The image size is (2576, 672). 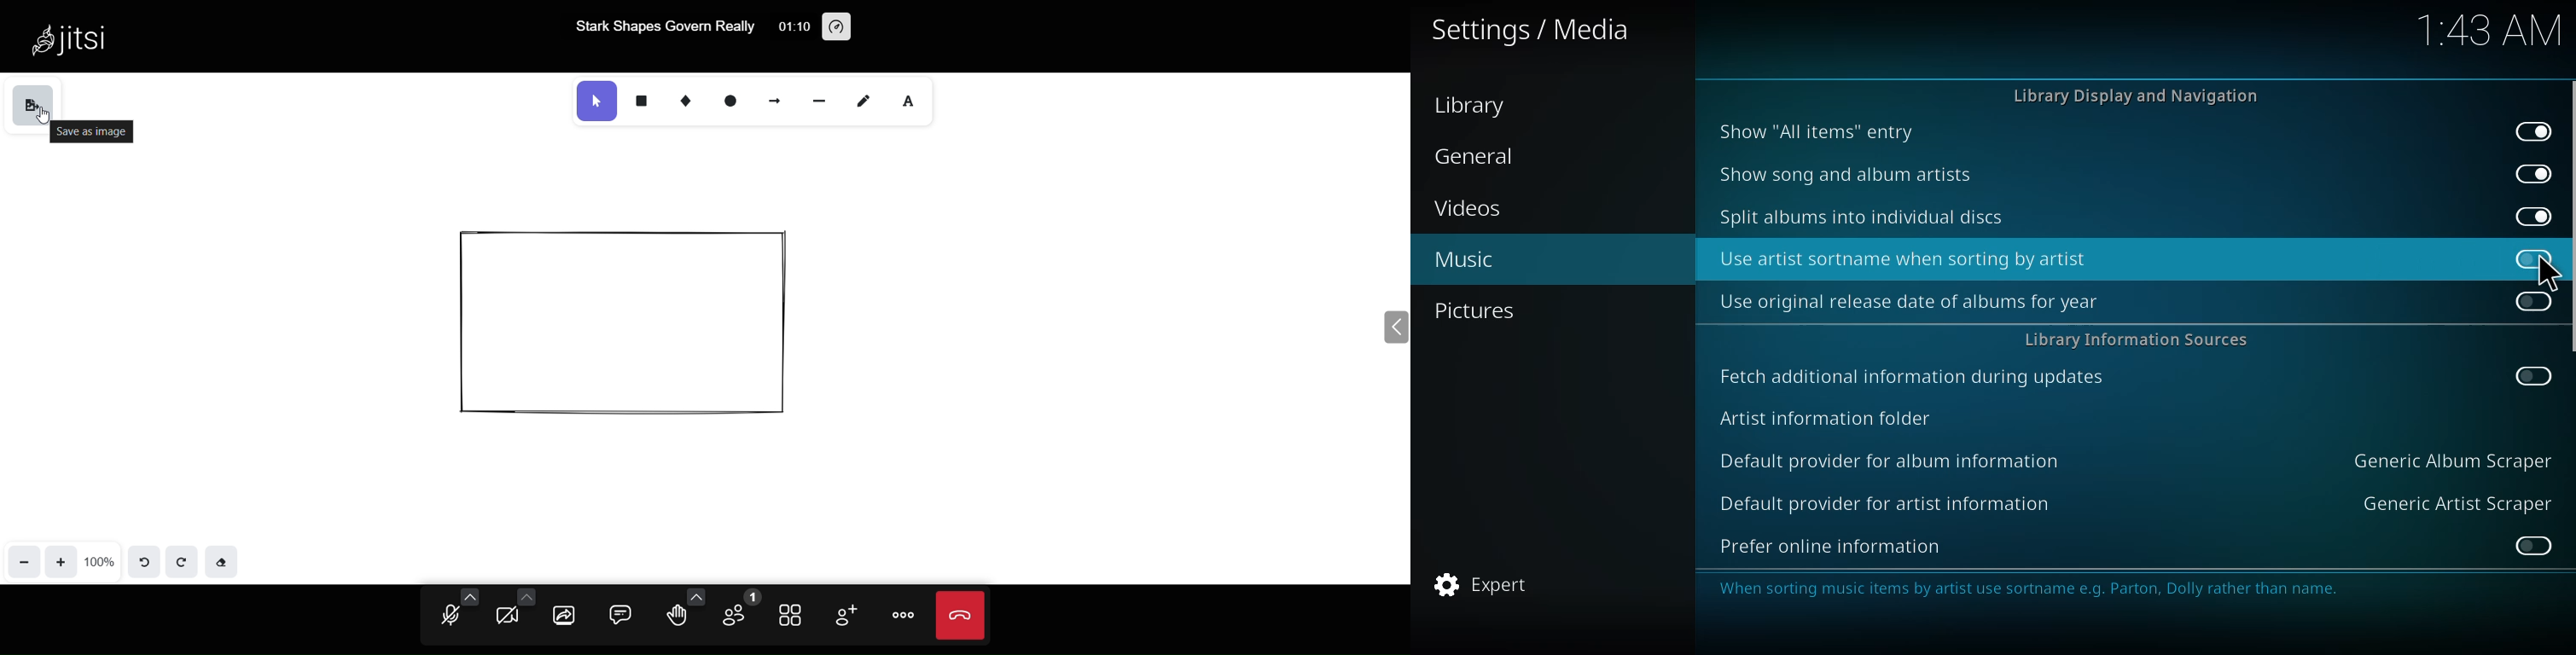 What do you see at coordinates (2451, 460) in the screenshot?
I see `generic album scraper` at bounding box center [2451, 460].